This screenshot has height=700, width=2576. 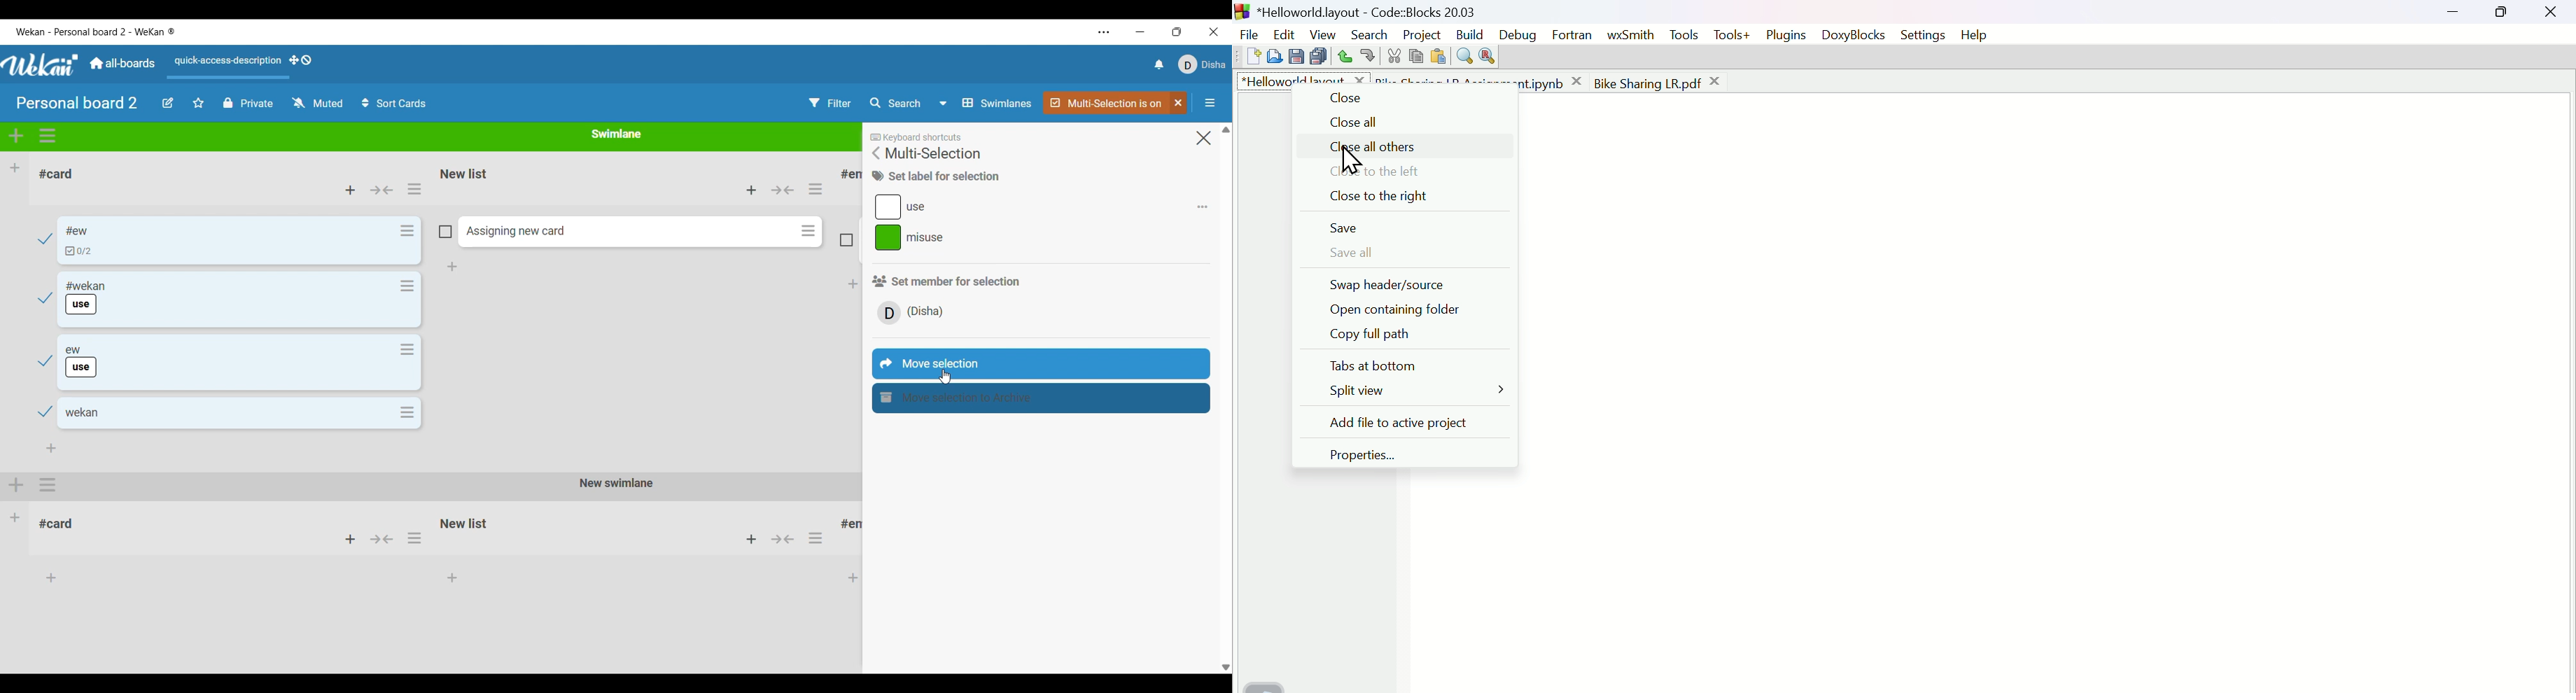 What do you see at coordinates (80, 230) in the screenshot?
I see `Card name` at bounding box center [80, 230].